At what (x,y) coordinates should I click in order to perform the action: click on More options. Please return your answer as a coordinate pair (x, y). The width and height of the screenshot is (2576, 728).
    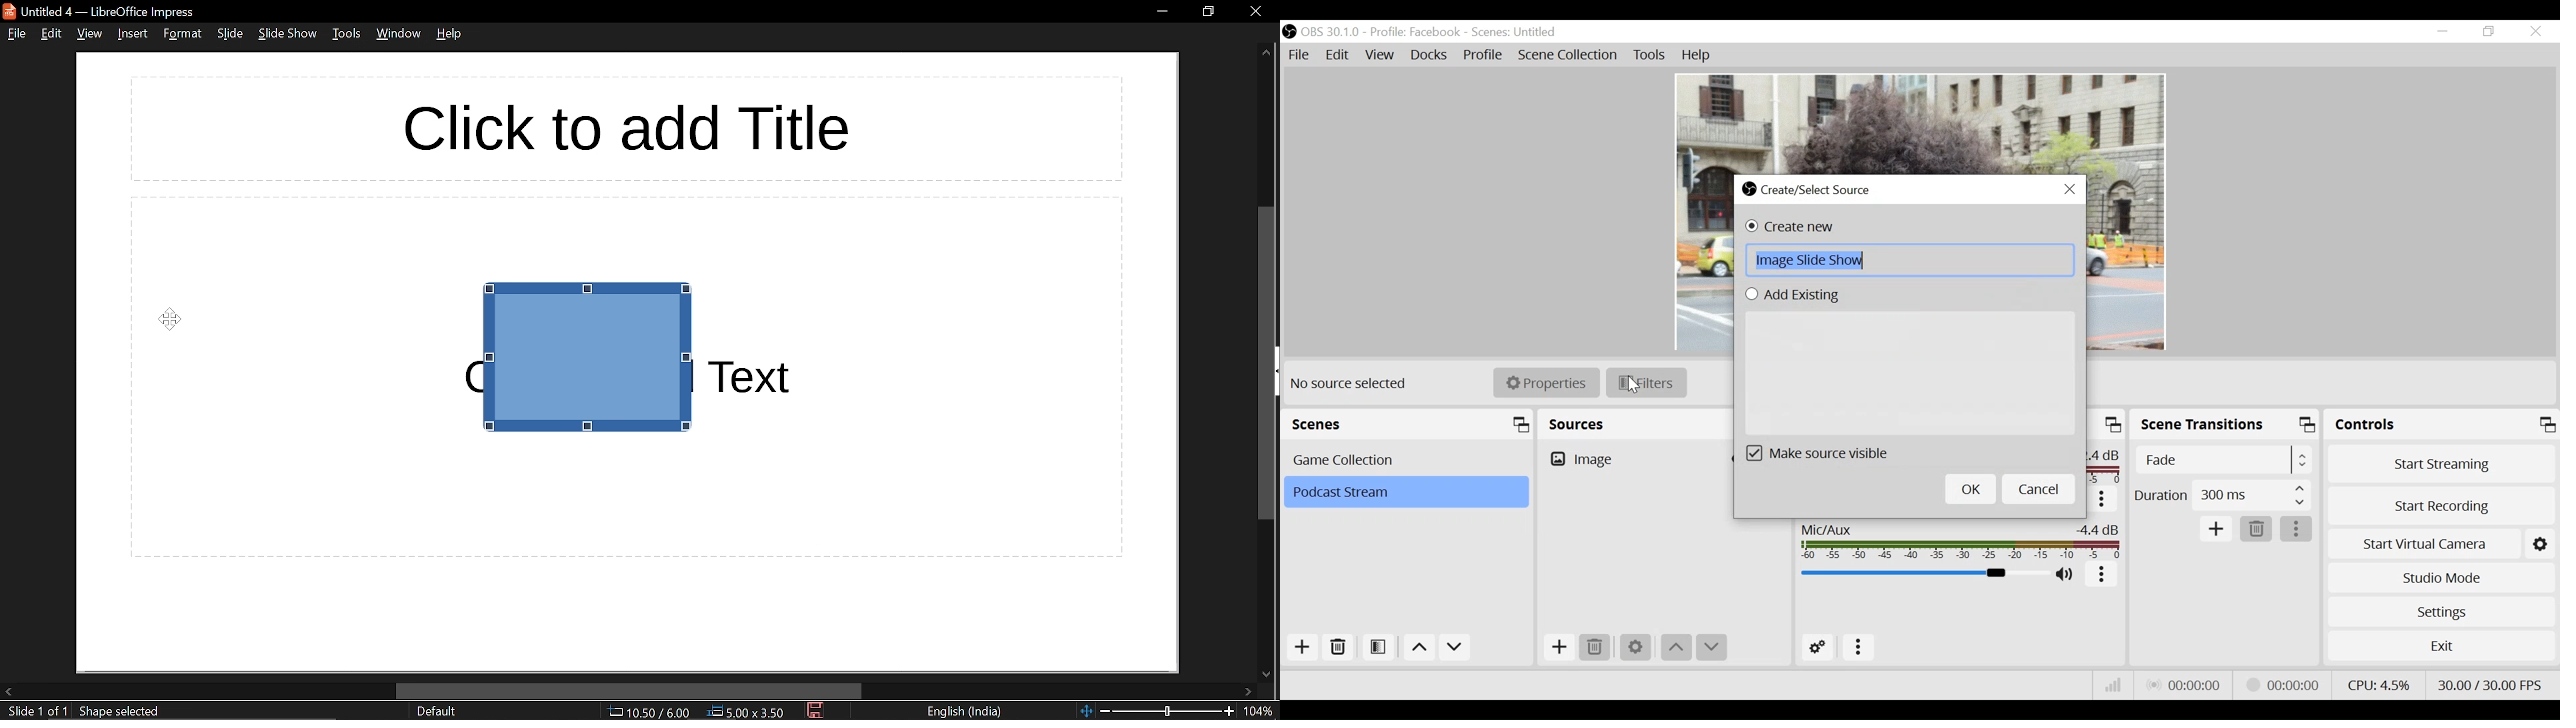
    Looking at the image, I should click on (1859, 648).